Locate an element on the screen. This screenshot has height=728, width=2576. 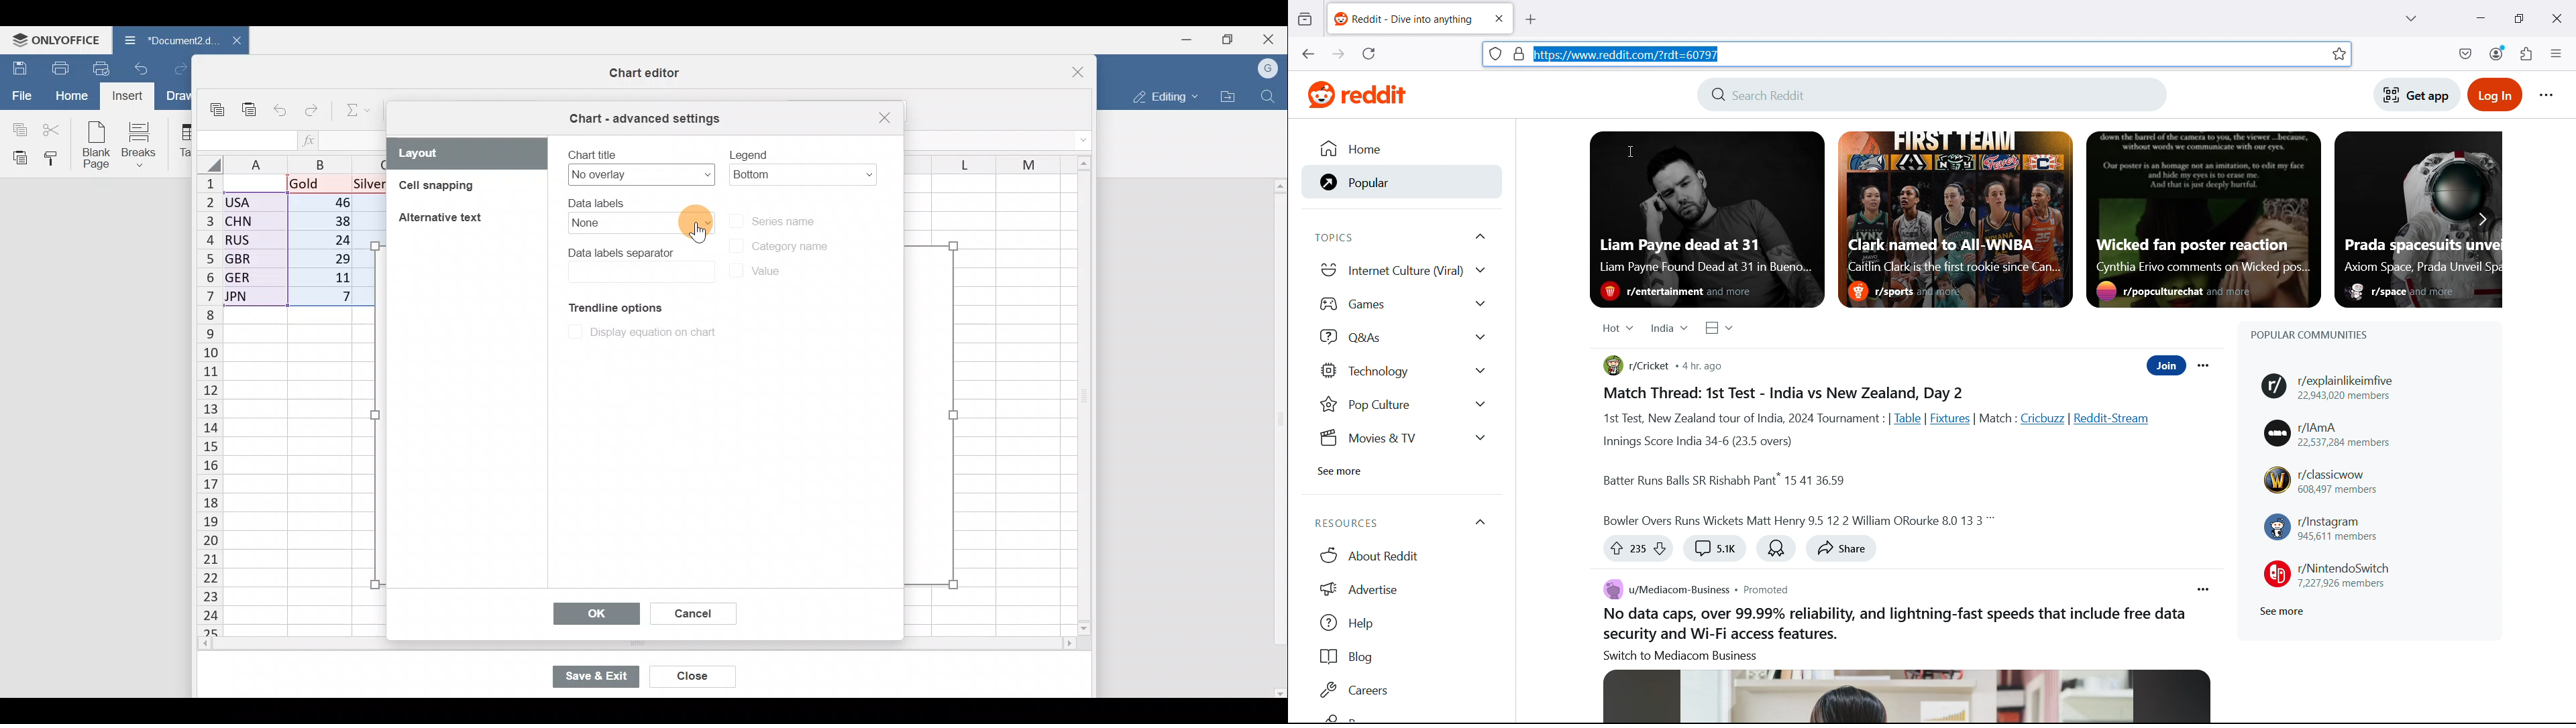
Open file location is located at coordinates (1228, 97).